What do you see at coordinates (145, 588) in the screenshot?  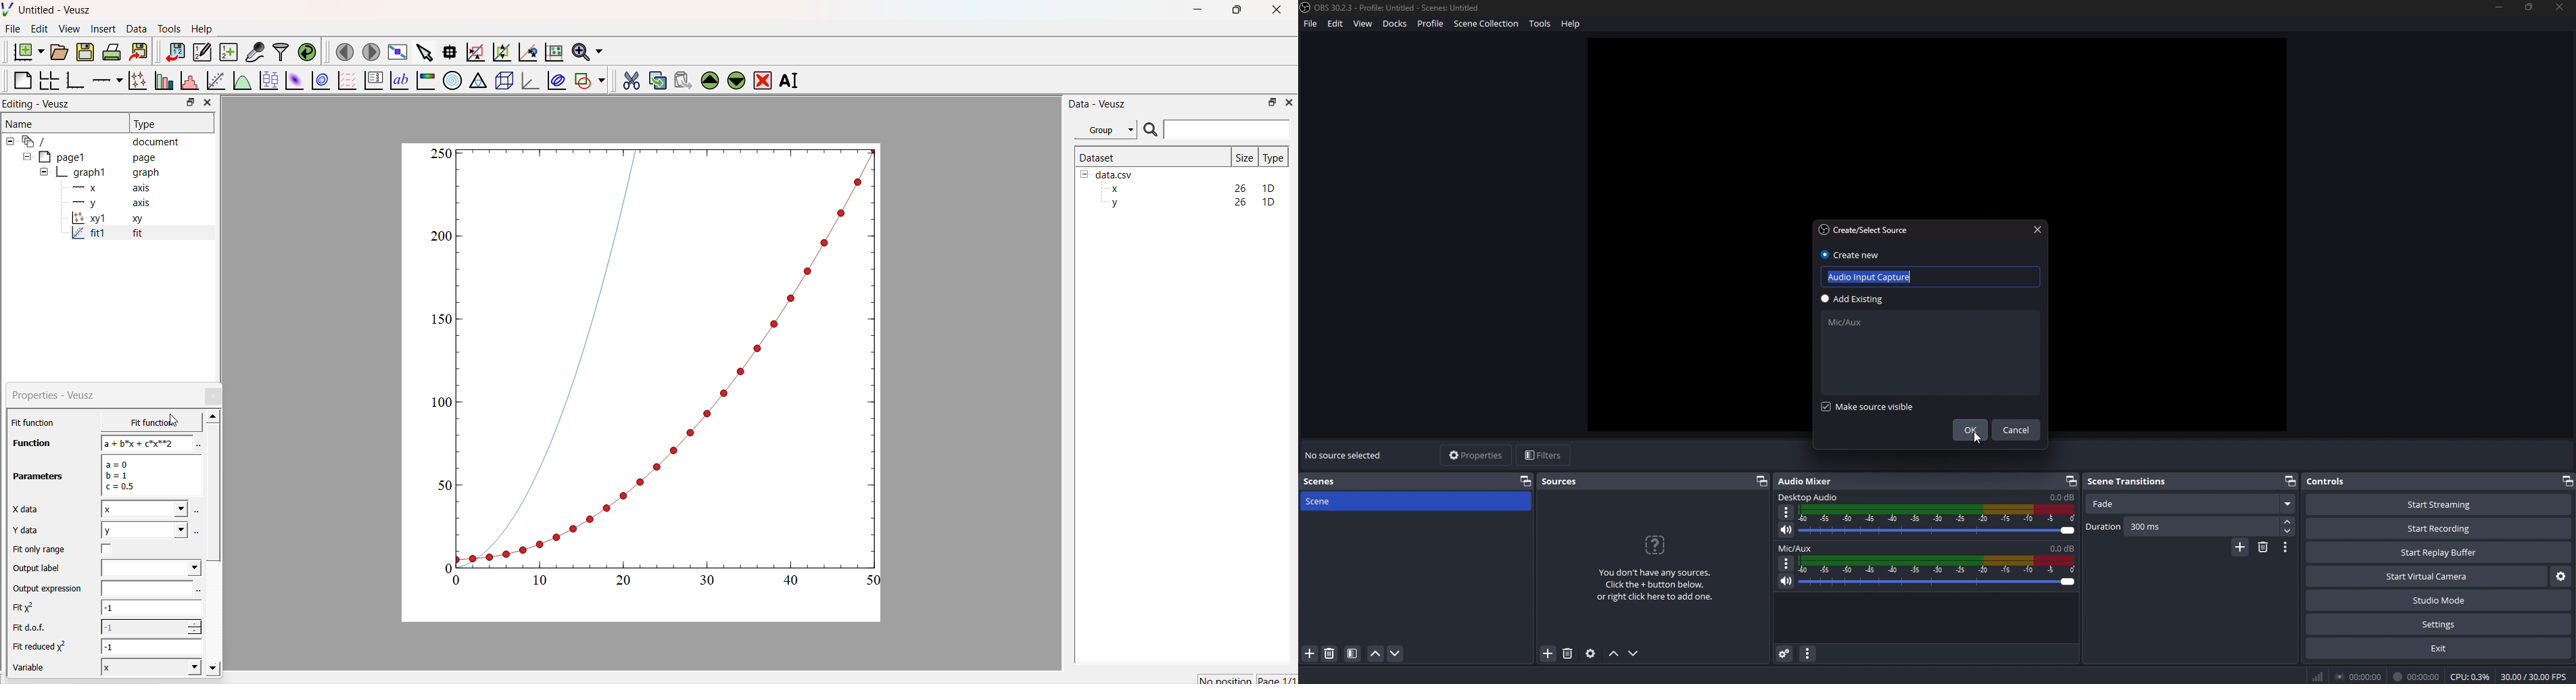 I see `input ` at bounding box center [145, 588].